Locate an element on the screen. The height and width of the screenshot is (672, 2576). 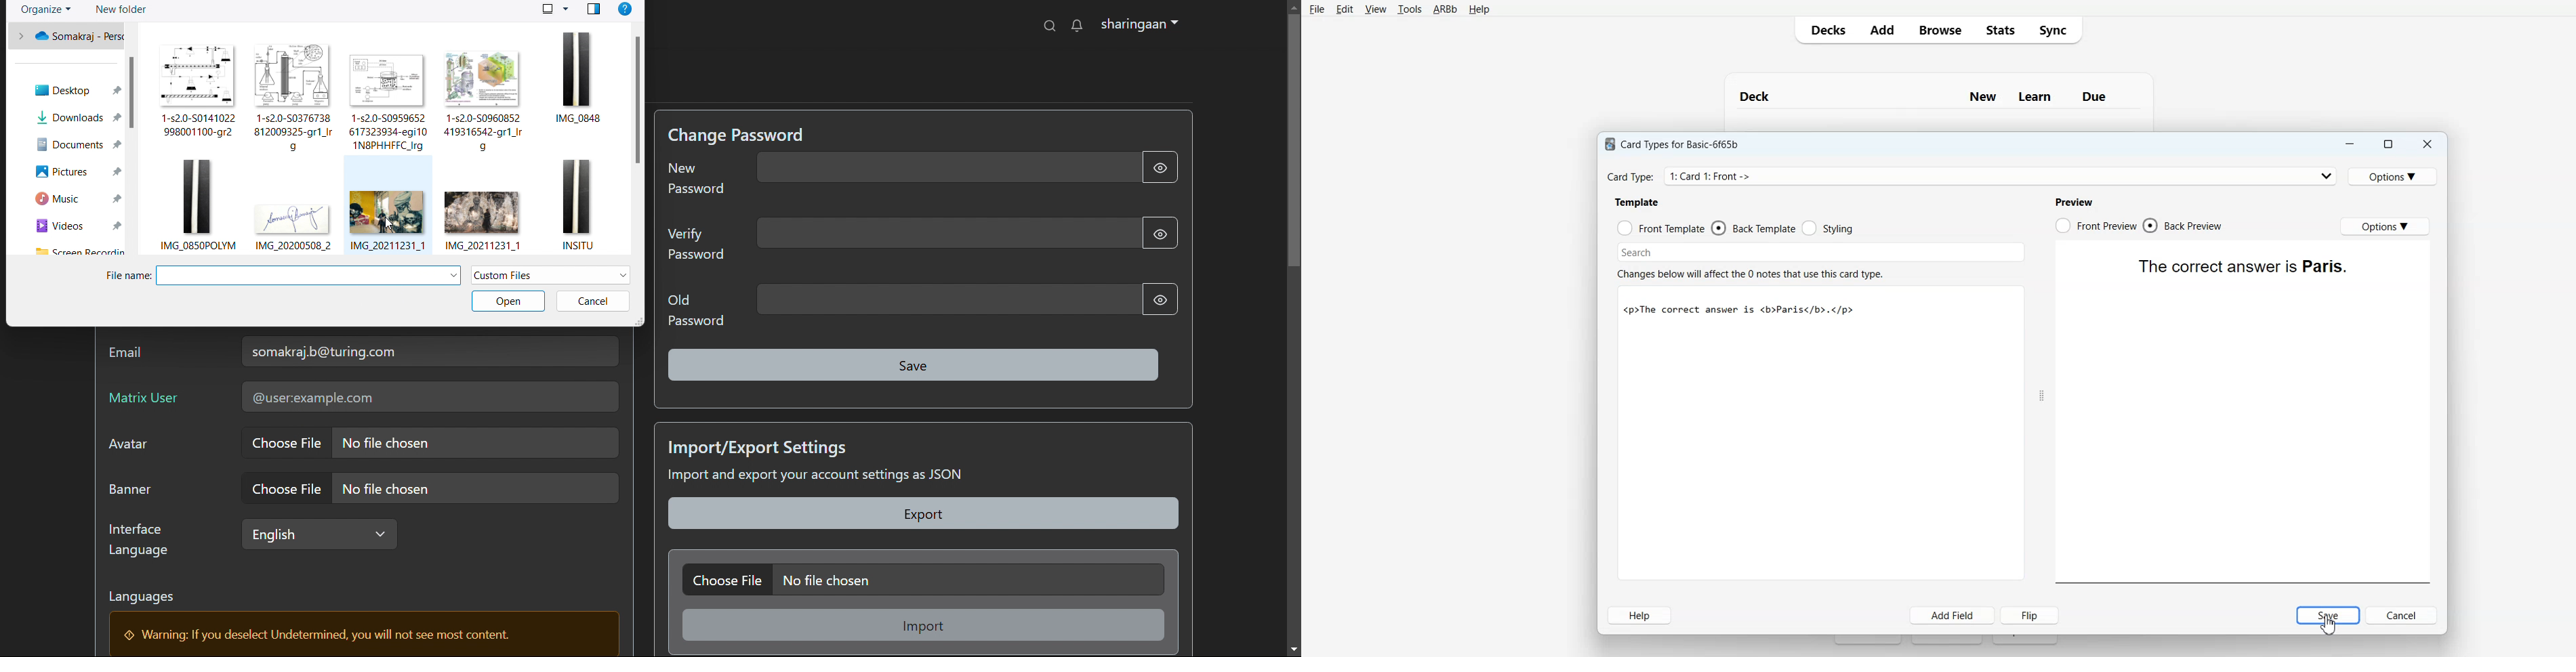
resize is located at coordinates (638, 321).